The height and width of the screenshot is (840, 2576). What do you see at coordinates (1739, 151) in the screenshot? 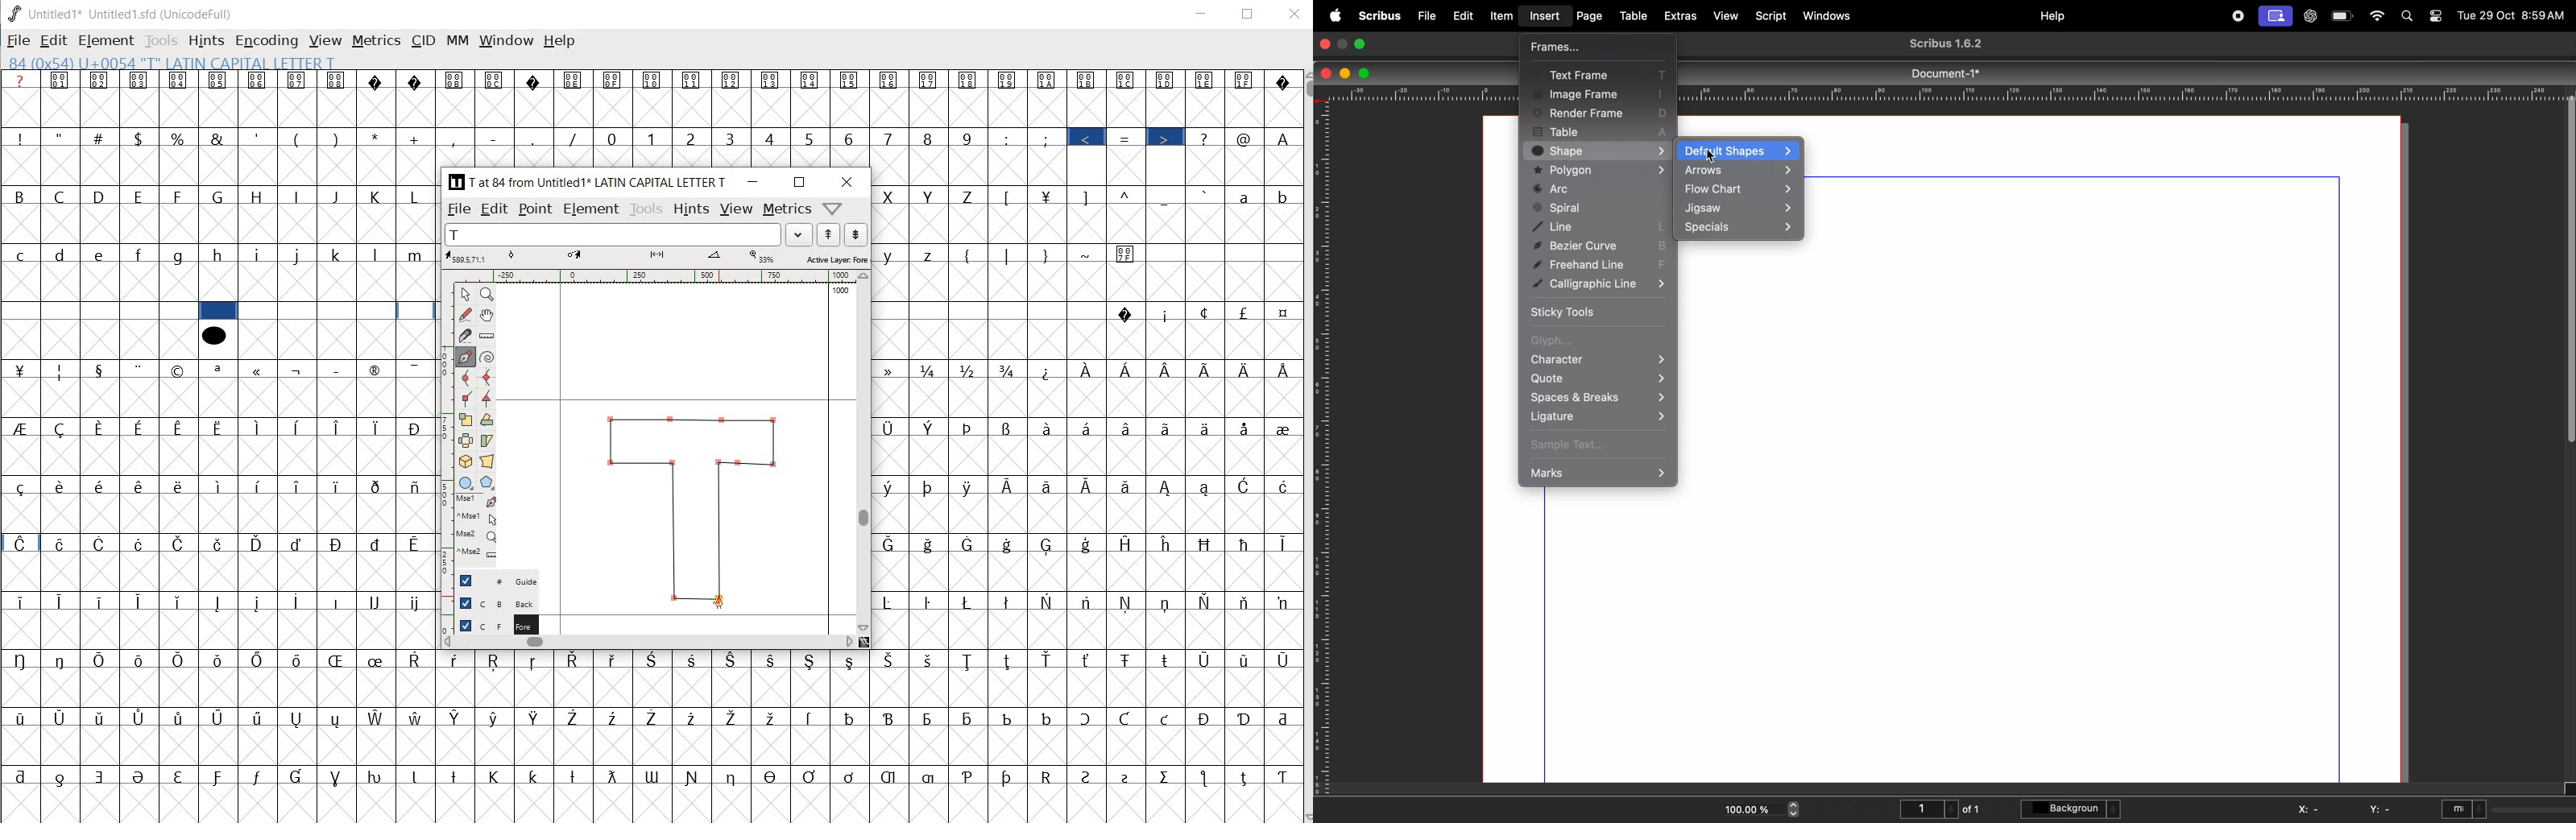
I see `default shapes` at bounding box center [1739, 151].